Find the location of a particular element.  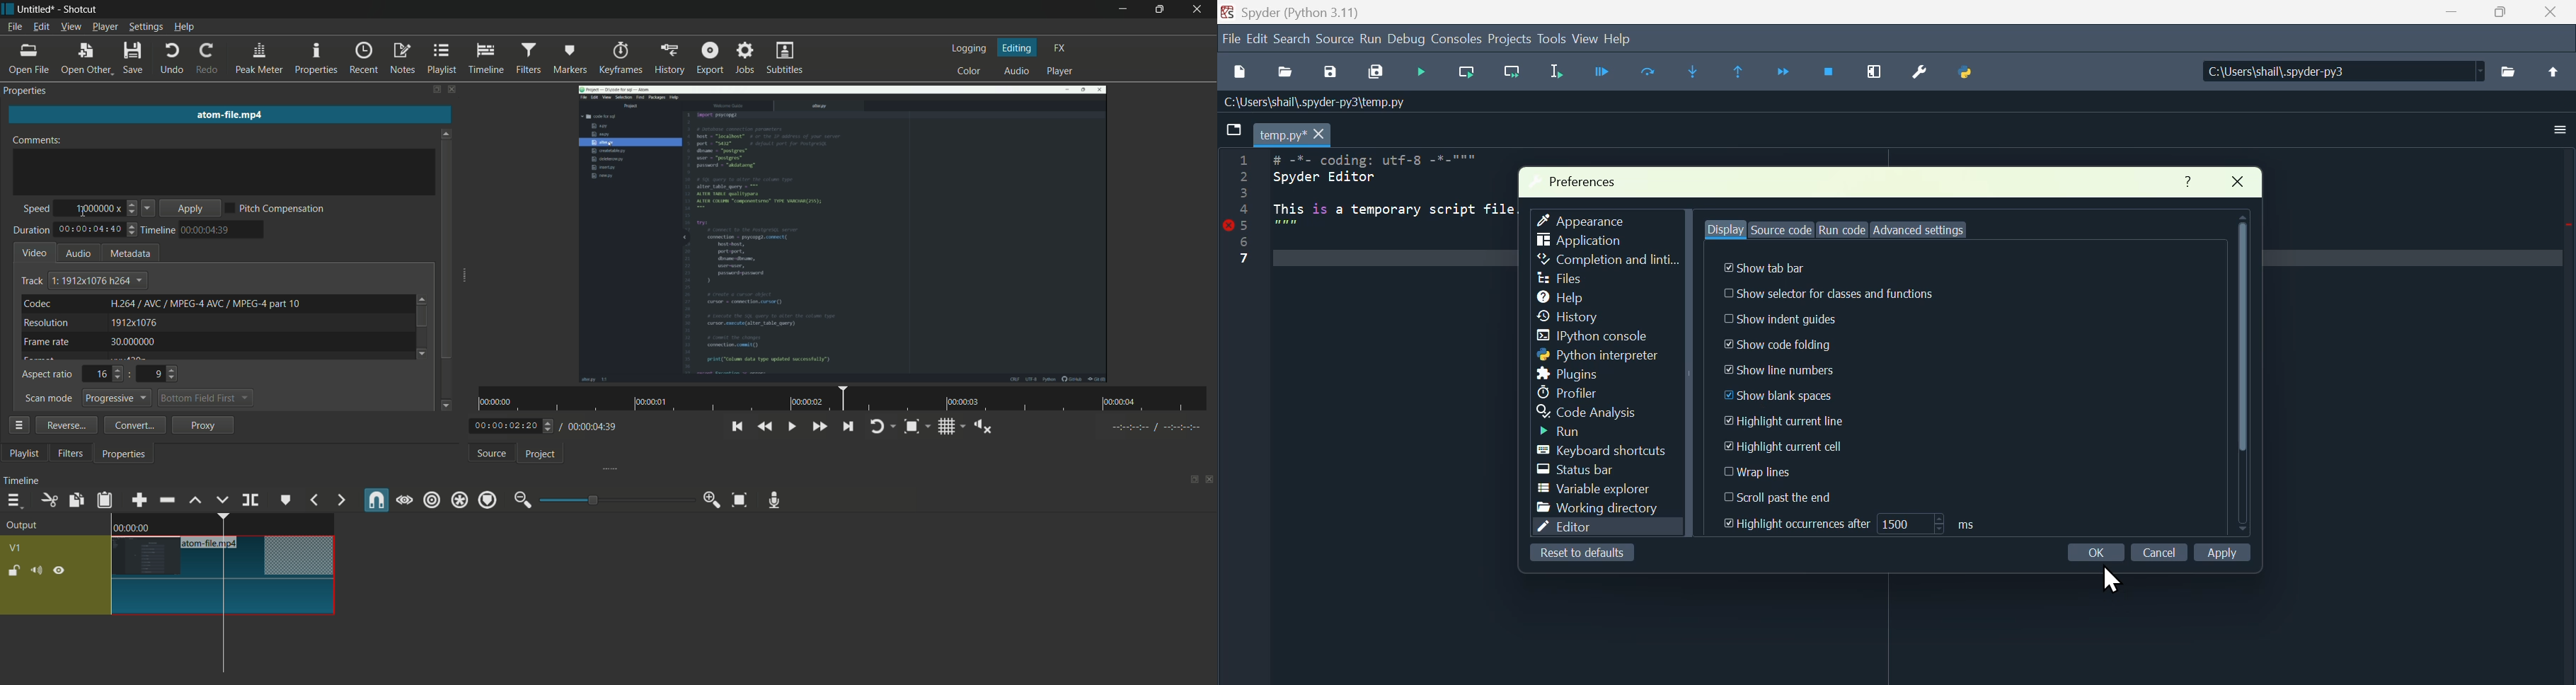

player menu is located at coordinates (105, 27).